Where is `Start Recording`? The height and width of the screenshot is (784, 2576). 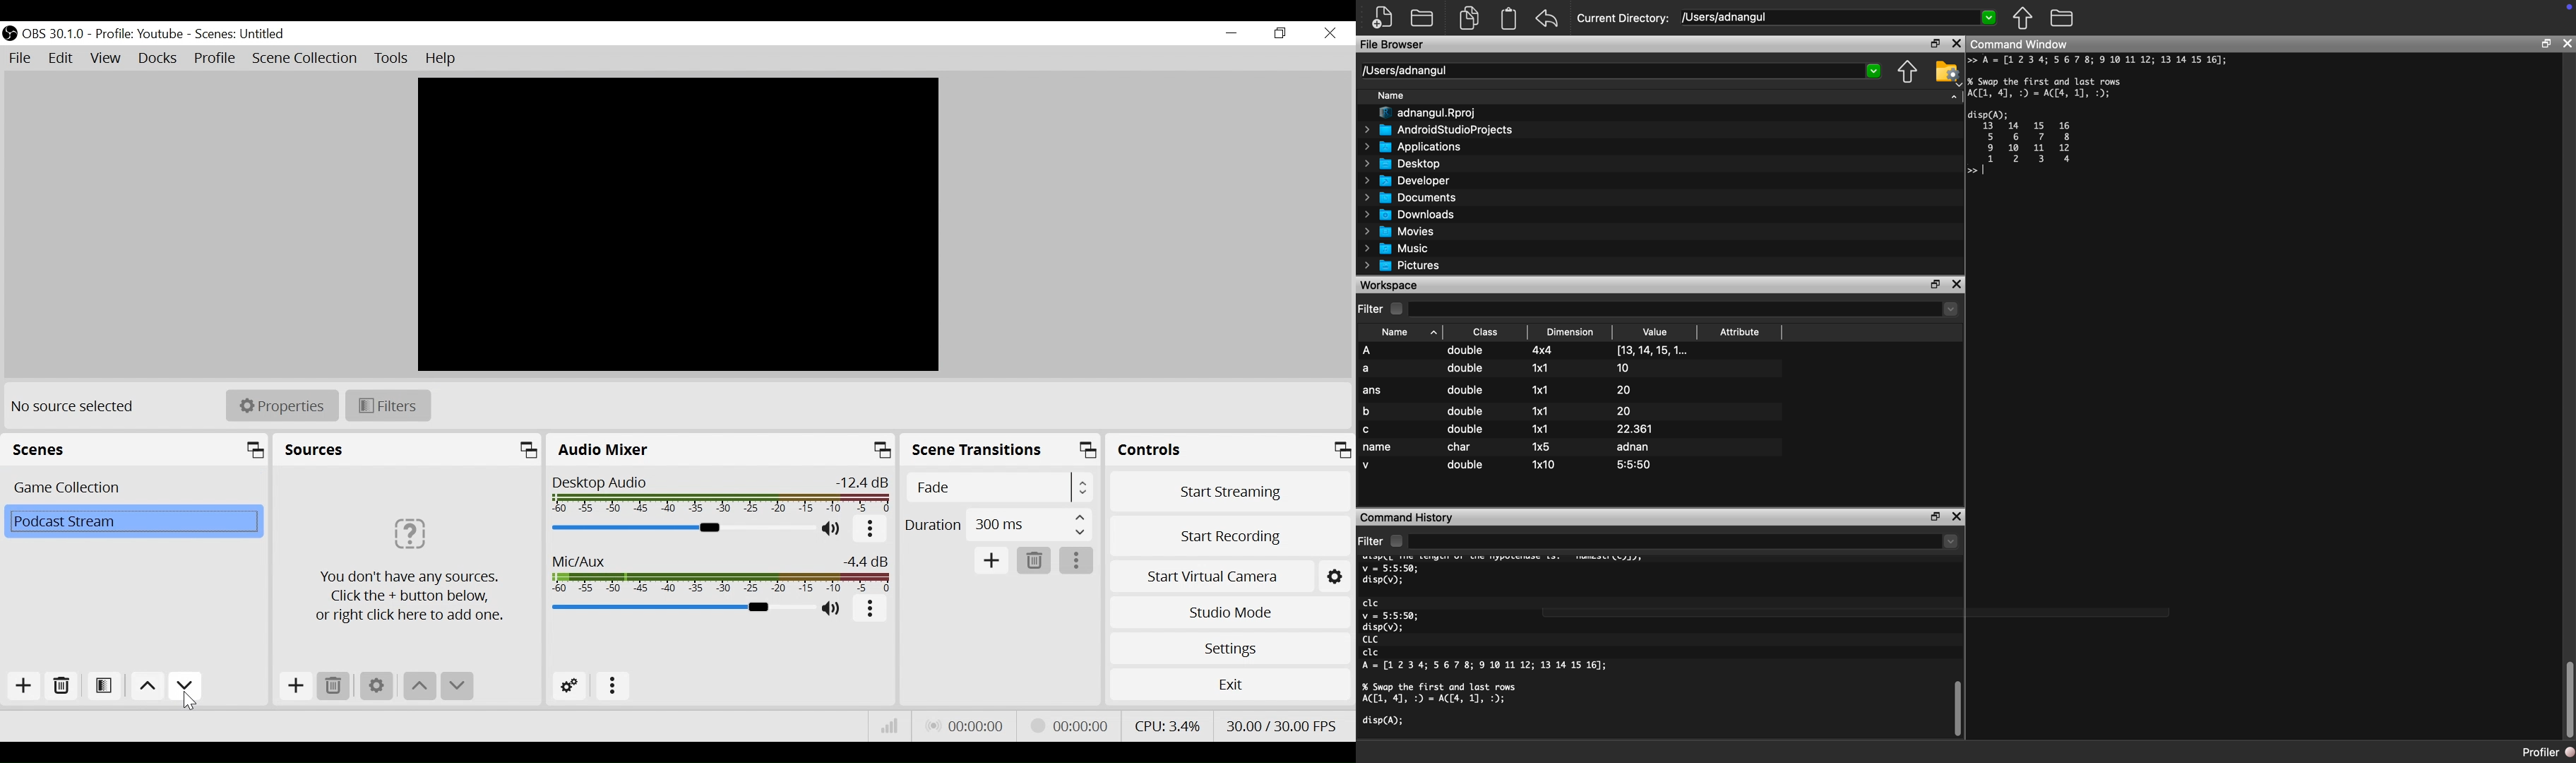 Start Recording is located at coordinates (1230, 533).